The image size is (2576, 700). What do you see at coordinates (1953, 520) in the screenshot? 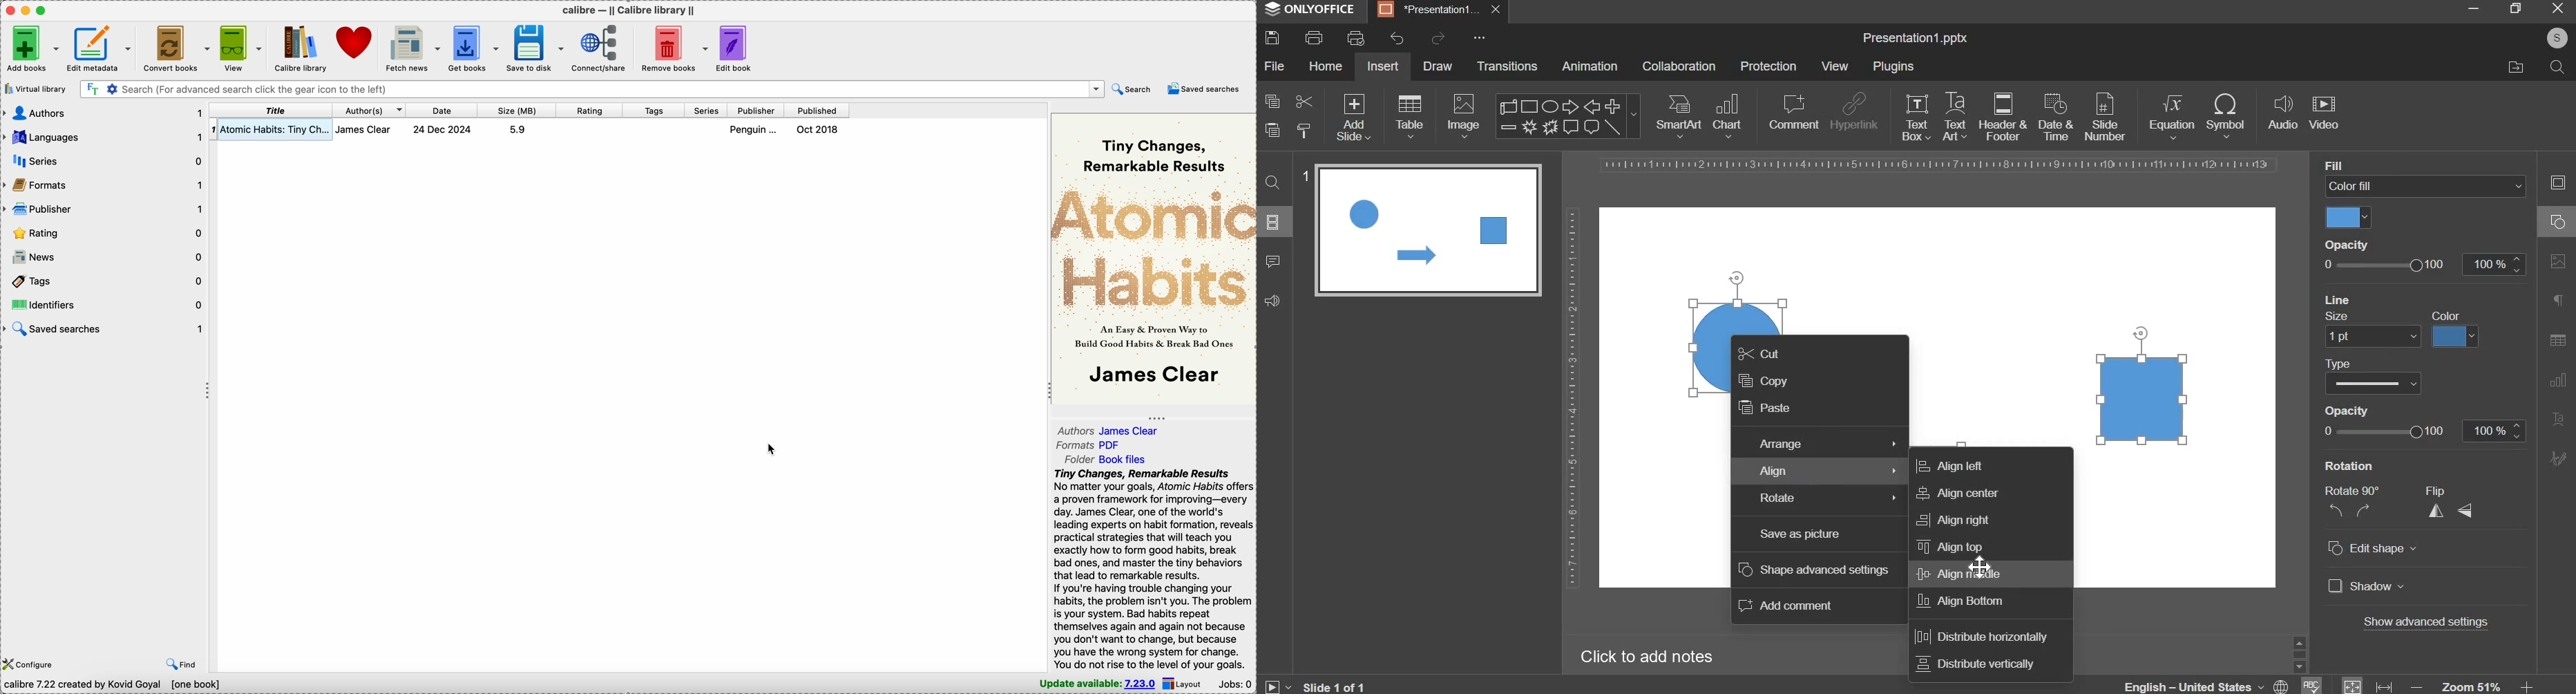
I see `align right` at bounding box center [1953, 520].